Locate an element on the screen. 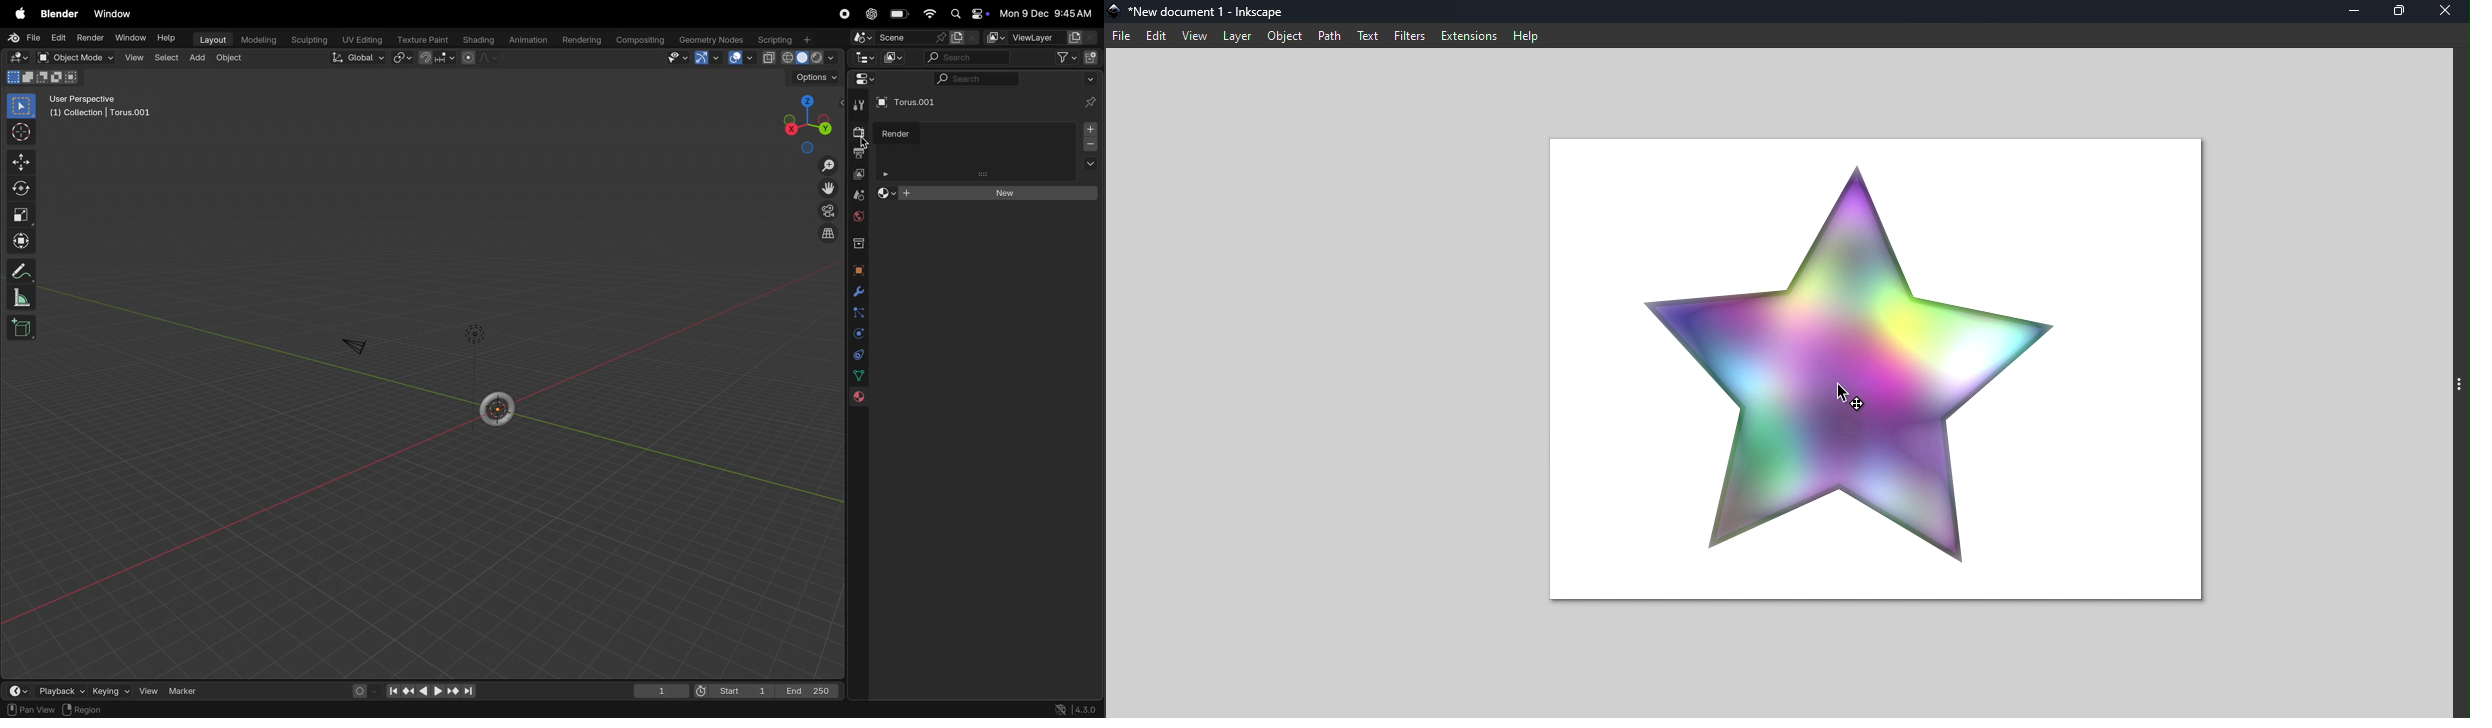 The height and width of the screenshot is (728, 2492). new collection is located at coordinates (1091, 59).